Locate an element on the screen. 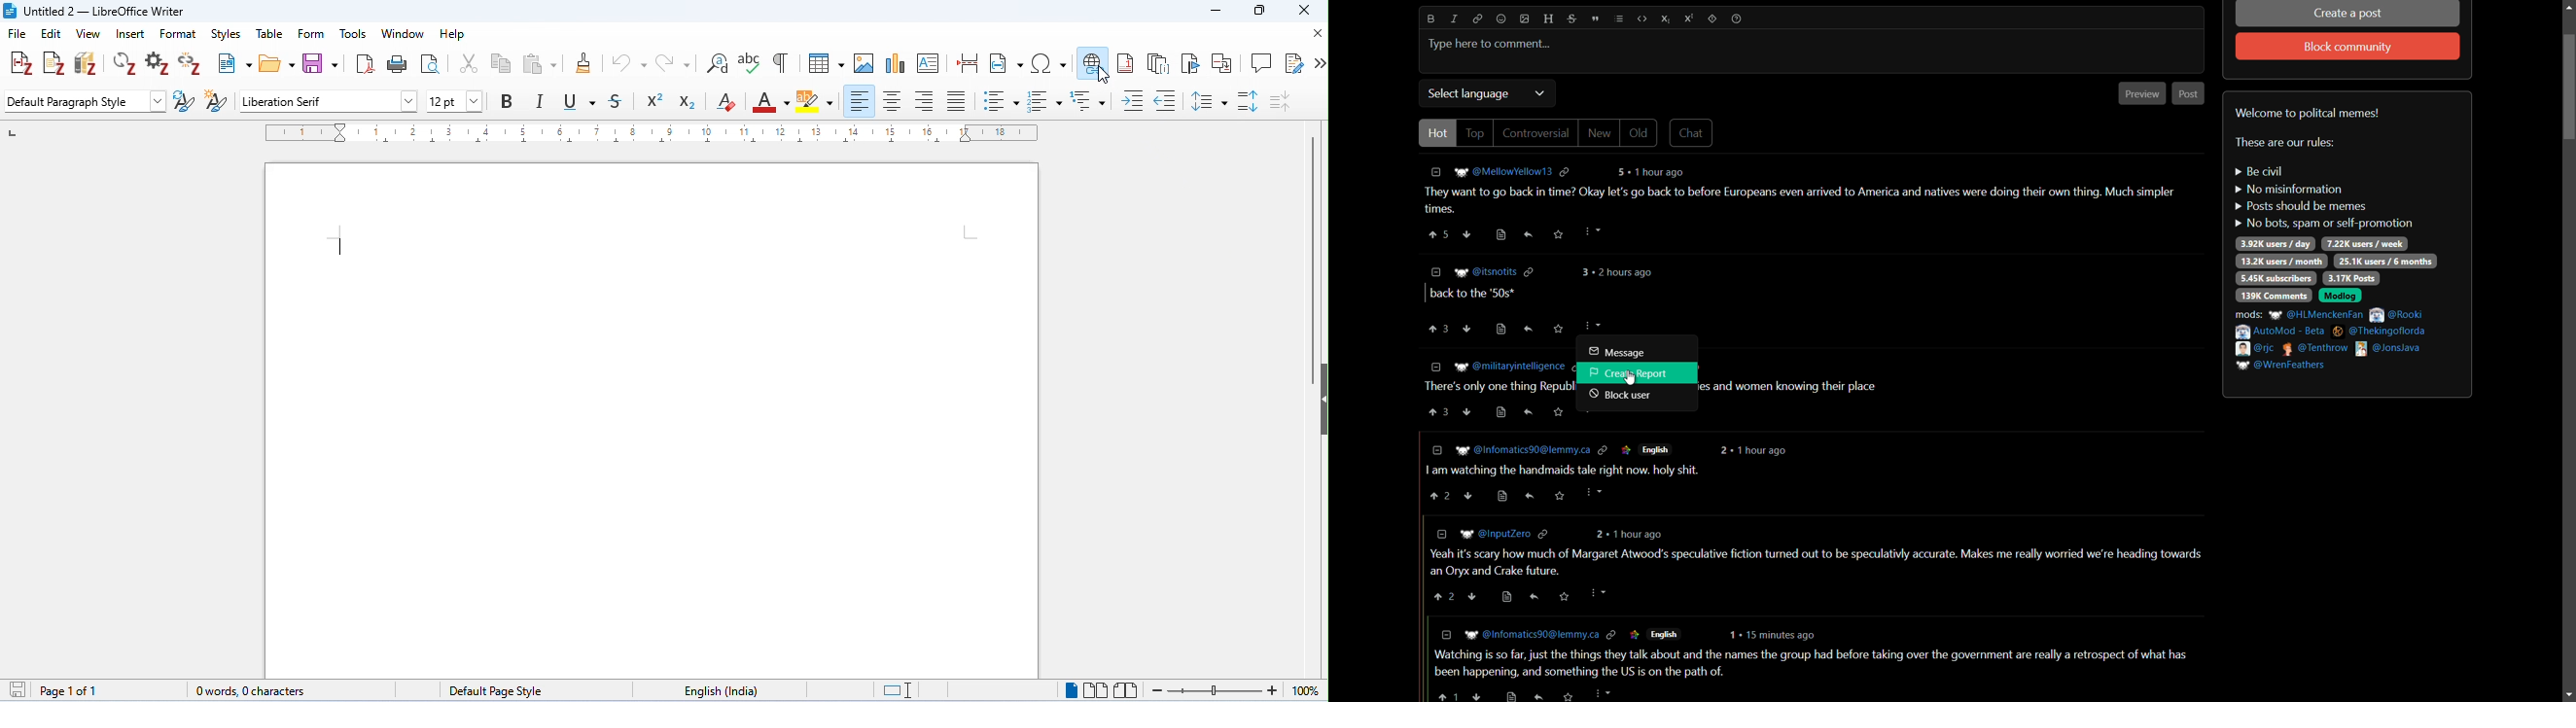 The image size is (2576, 728). align center is located at coordinates (894, 102).